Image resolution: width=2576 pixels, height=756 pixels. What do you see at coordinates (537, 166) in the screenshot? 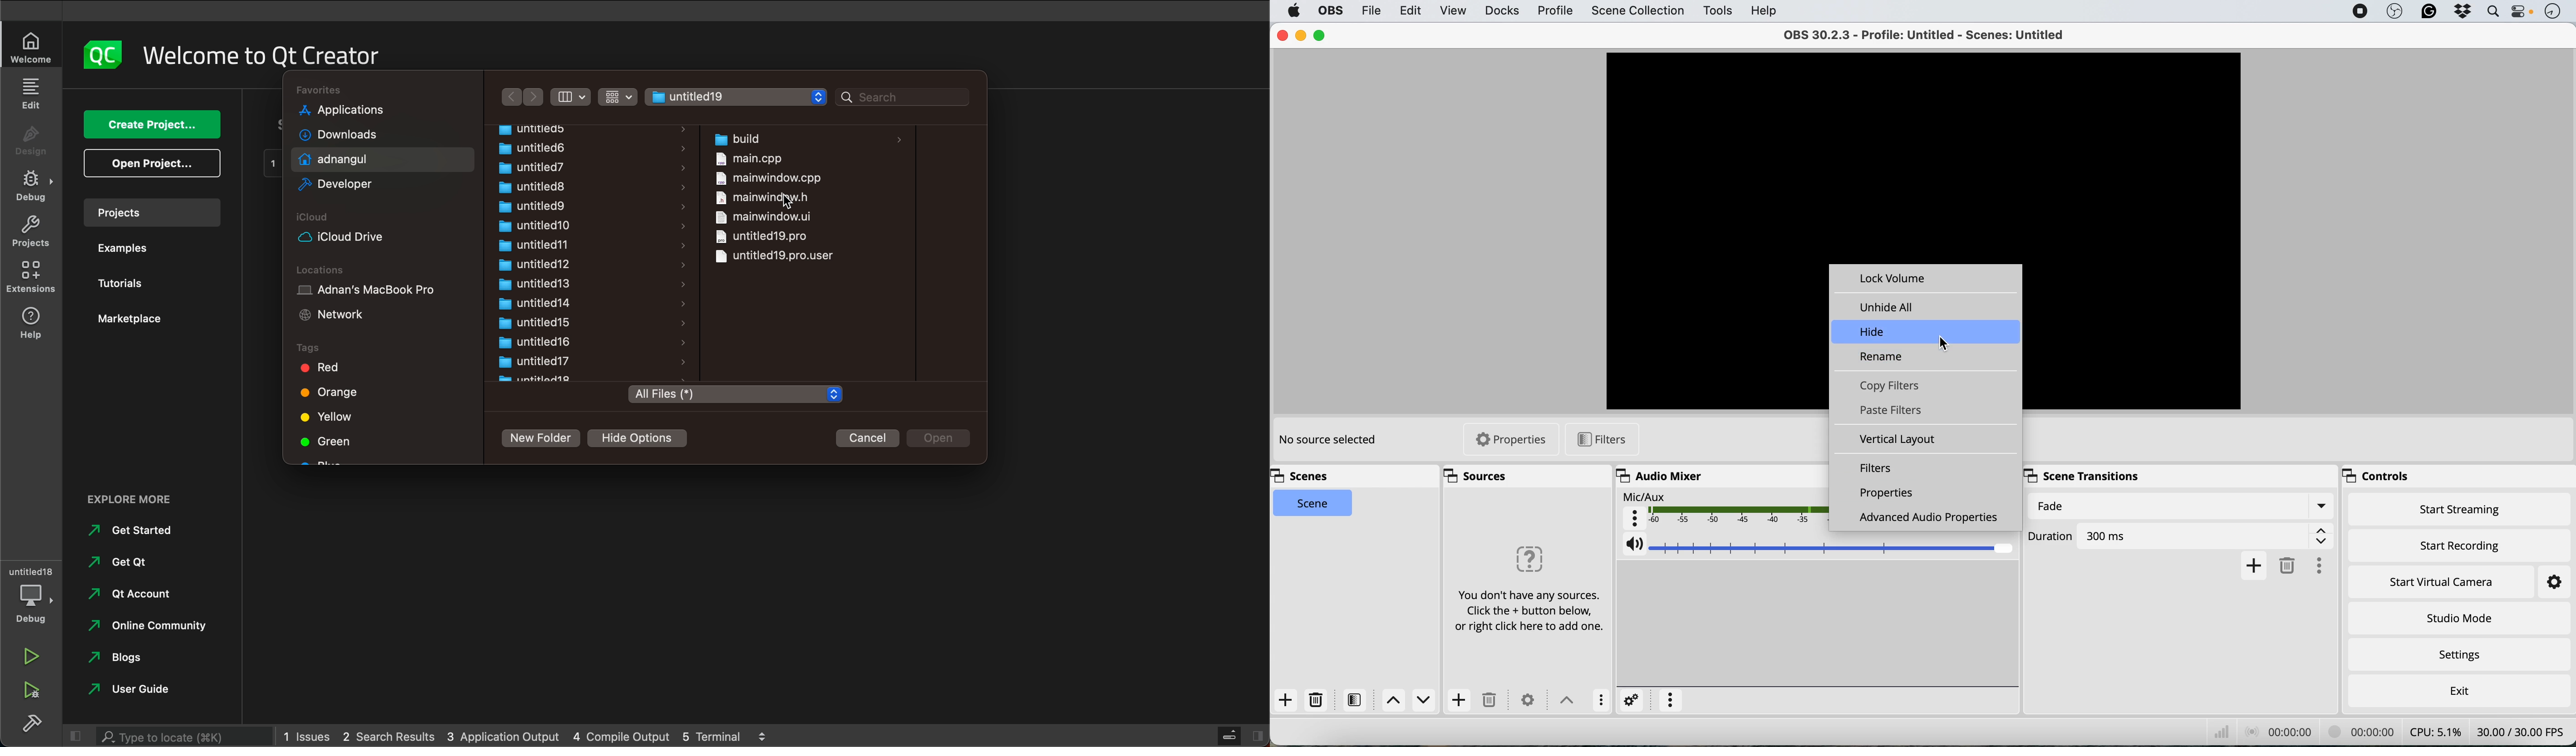
I see `untitled7` at bounding box center [537, 166].